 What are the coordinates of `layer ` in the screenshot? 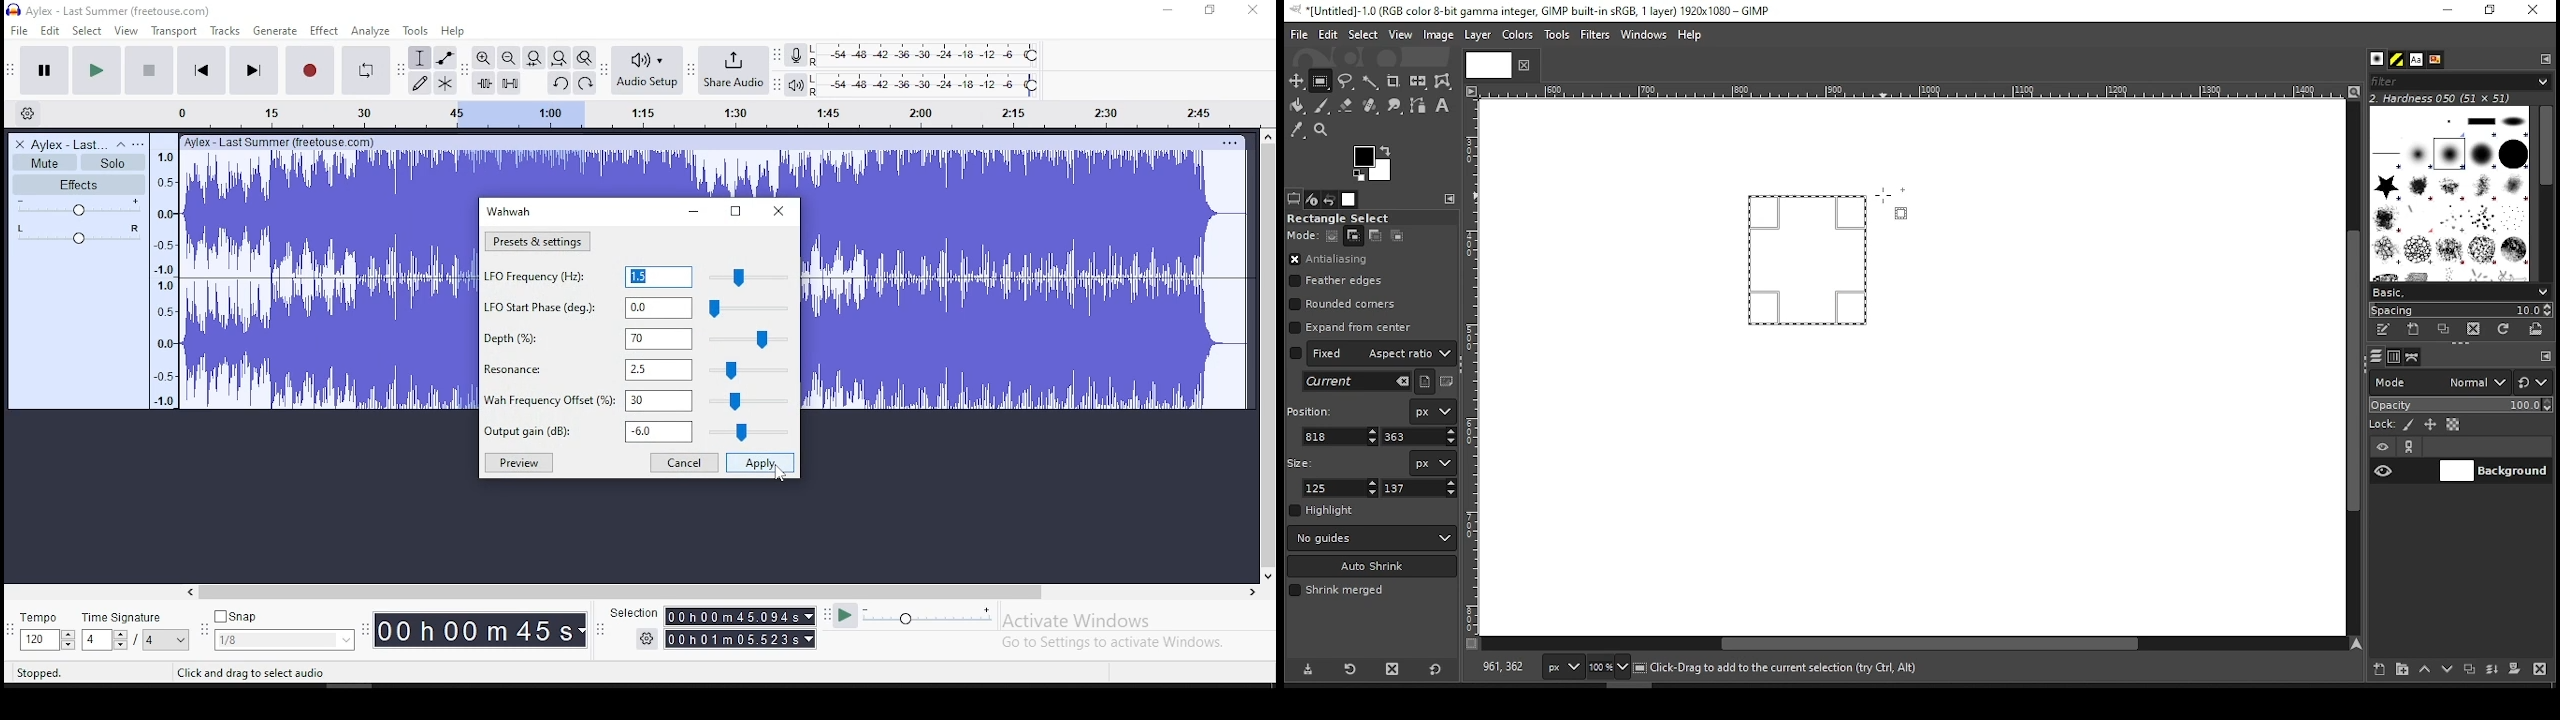 It's located at (2493, 471).